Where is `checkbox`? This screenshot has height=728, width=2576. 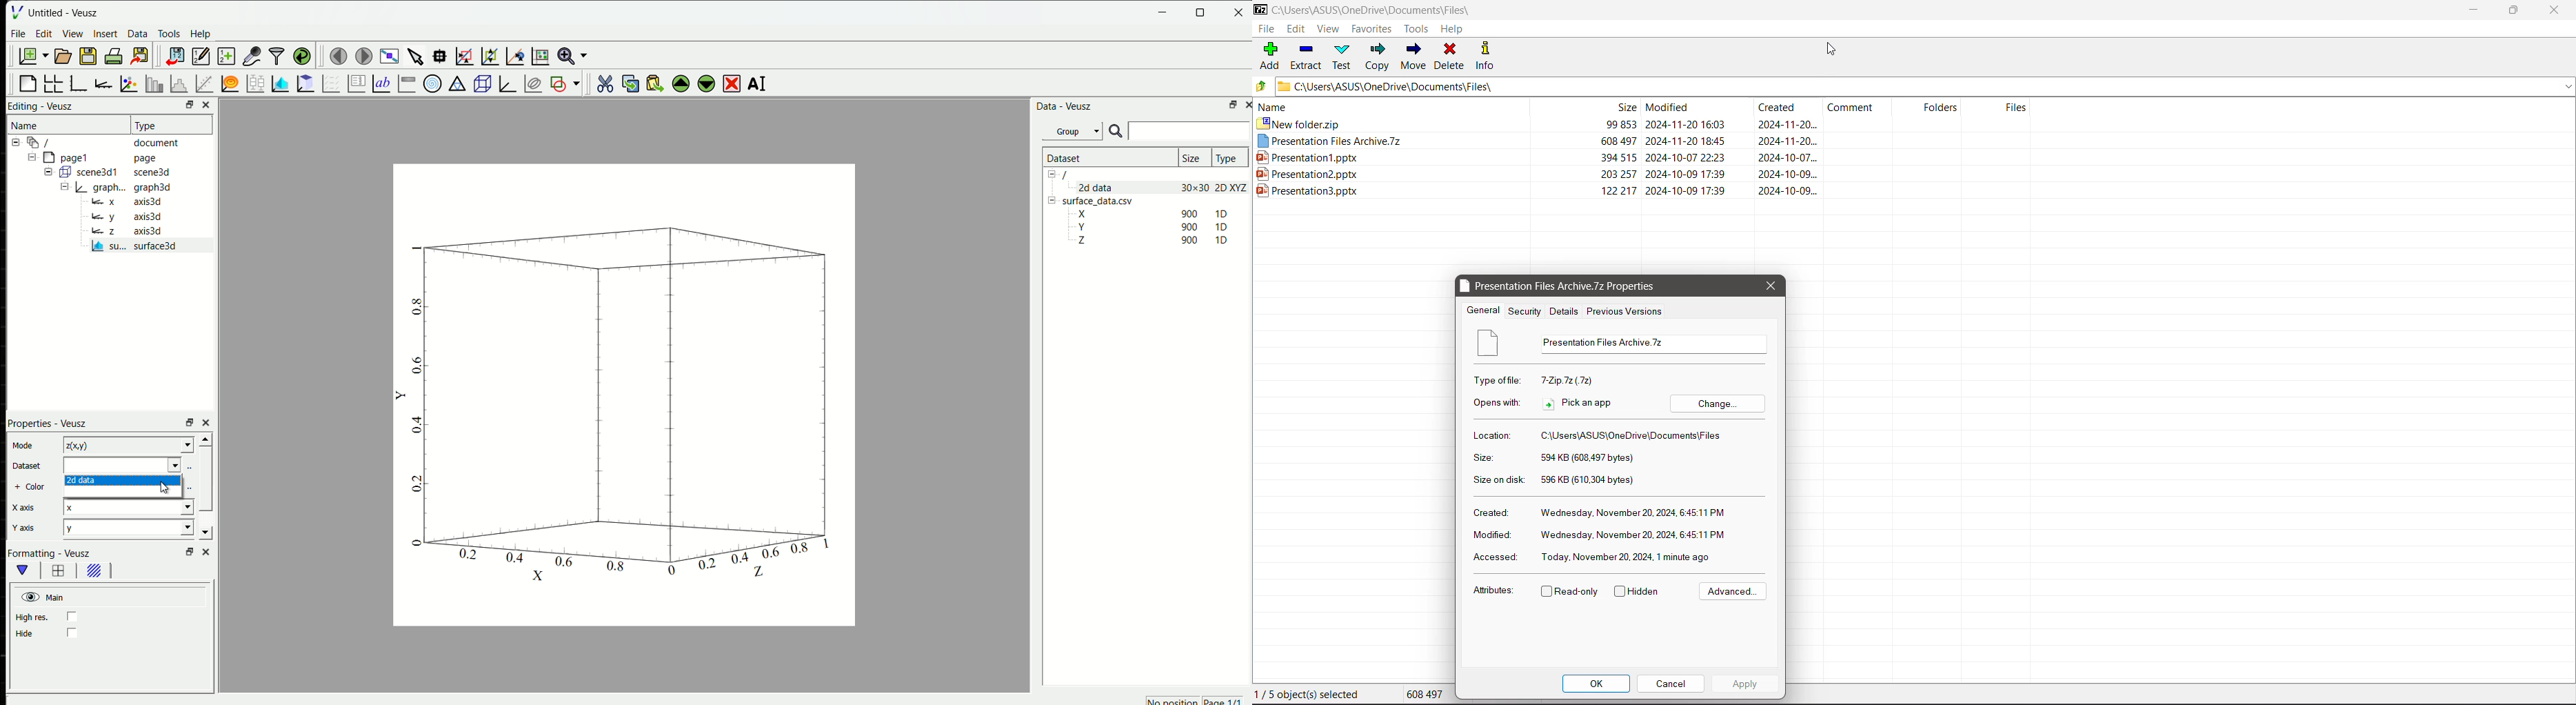 checkbox is located at coordinates (73, 616).